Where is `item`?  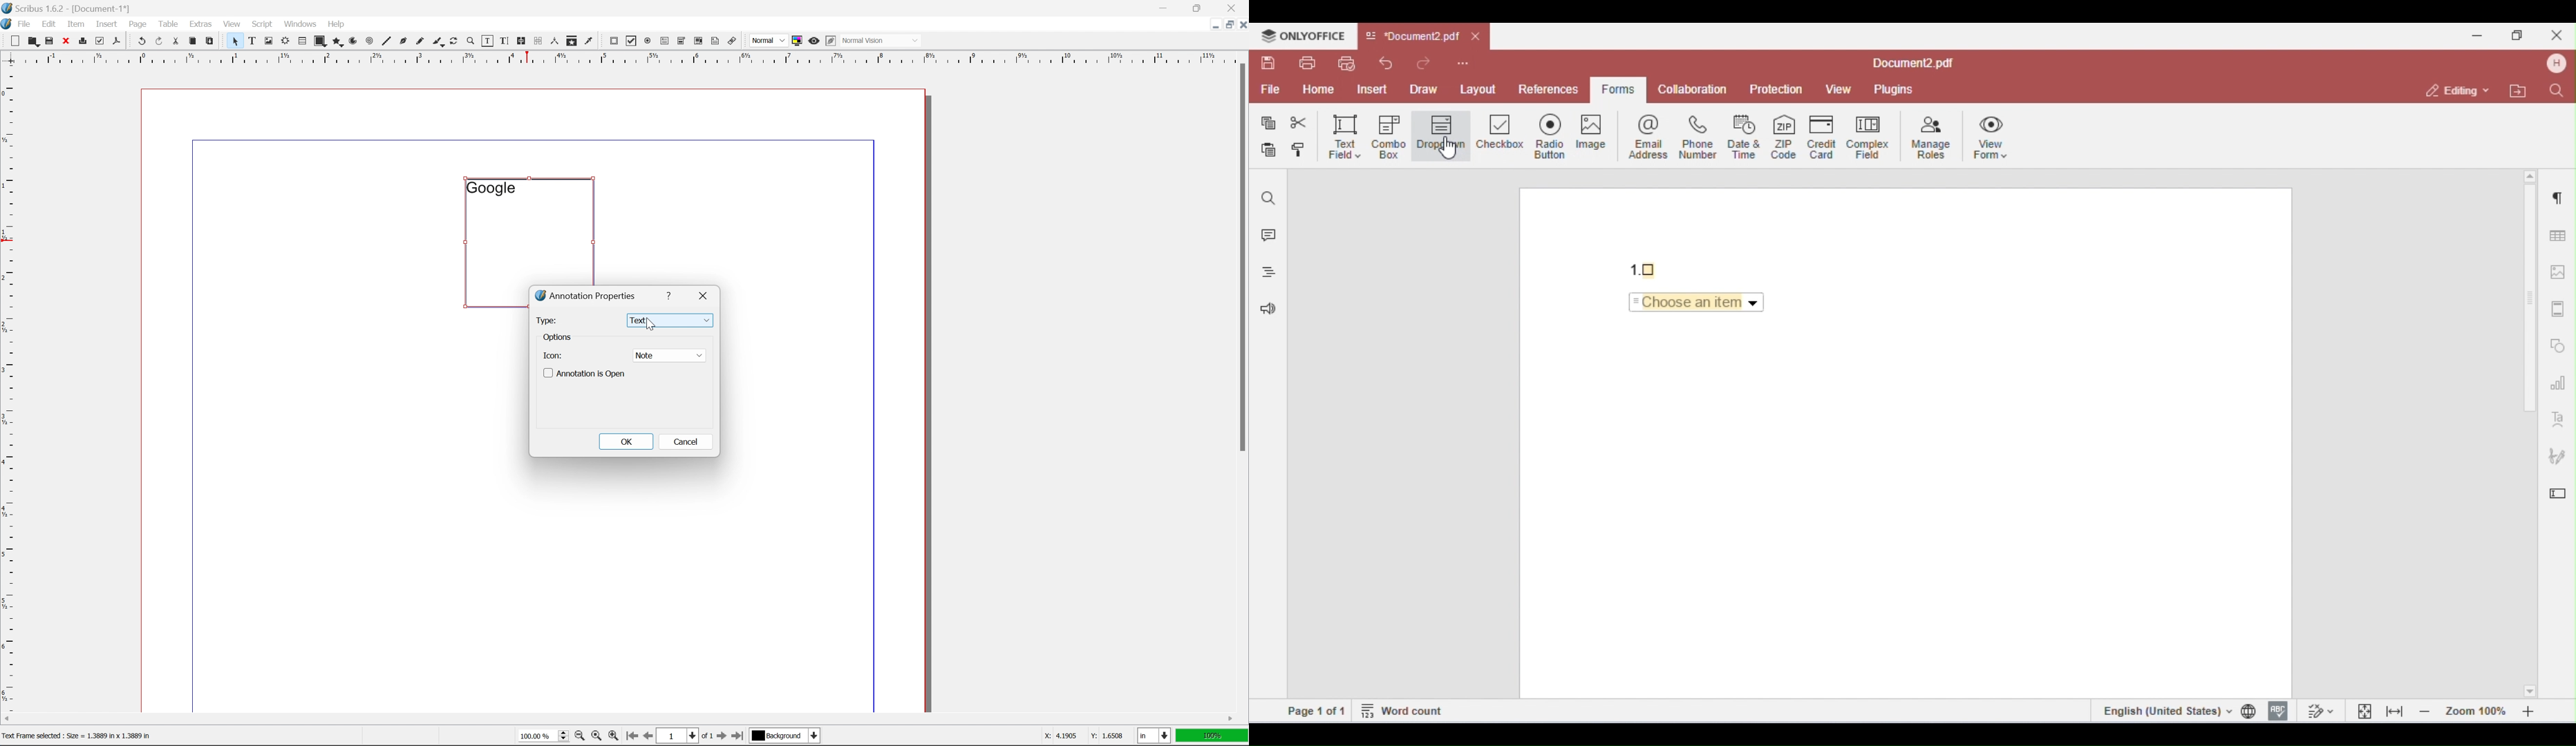
item is located at coordinates (79, 23).